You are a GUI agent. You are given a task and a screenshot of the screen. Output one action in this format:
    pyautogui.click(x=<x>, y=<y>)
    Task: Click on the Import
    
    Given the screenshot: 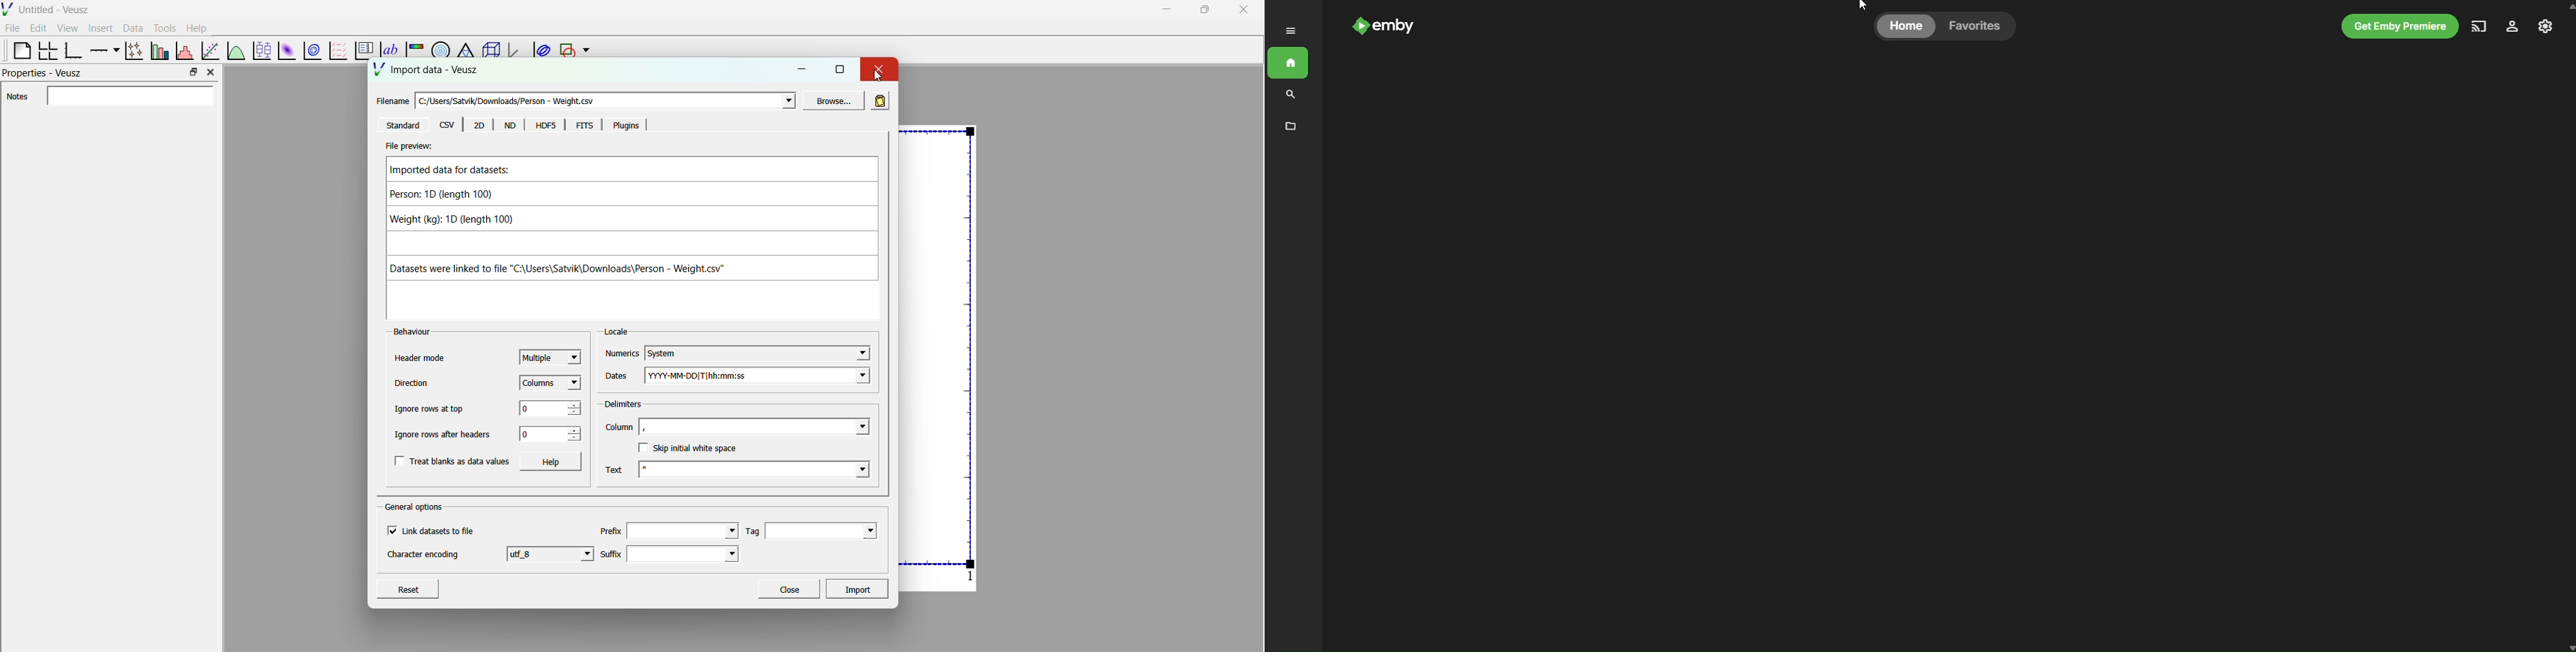 What is the action you would take?
    pyautogui.click(x=860, y=588)
    